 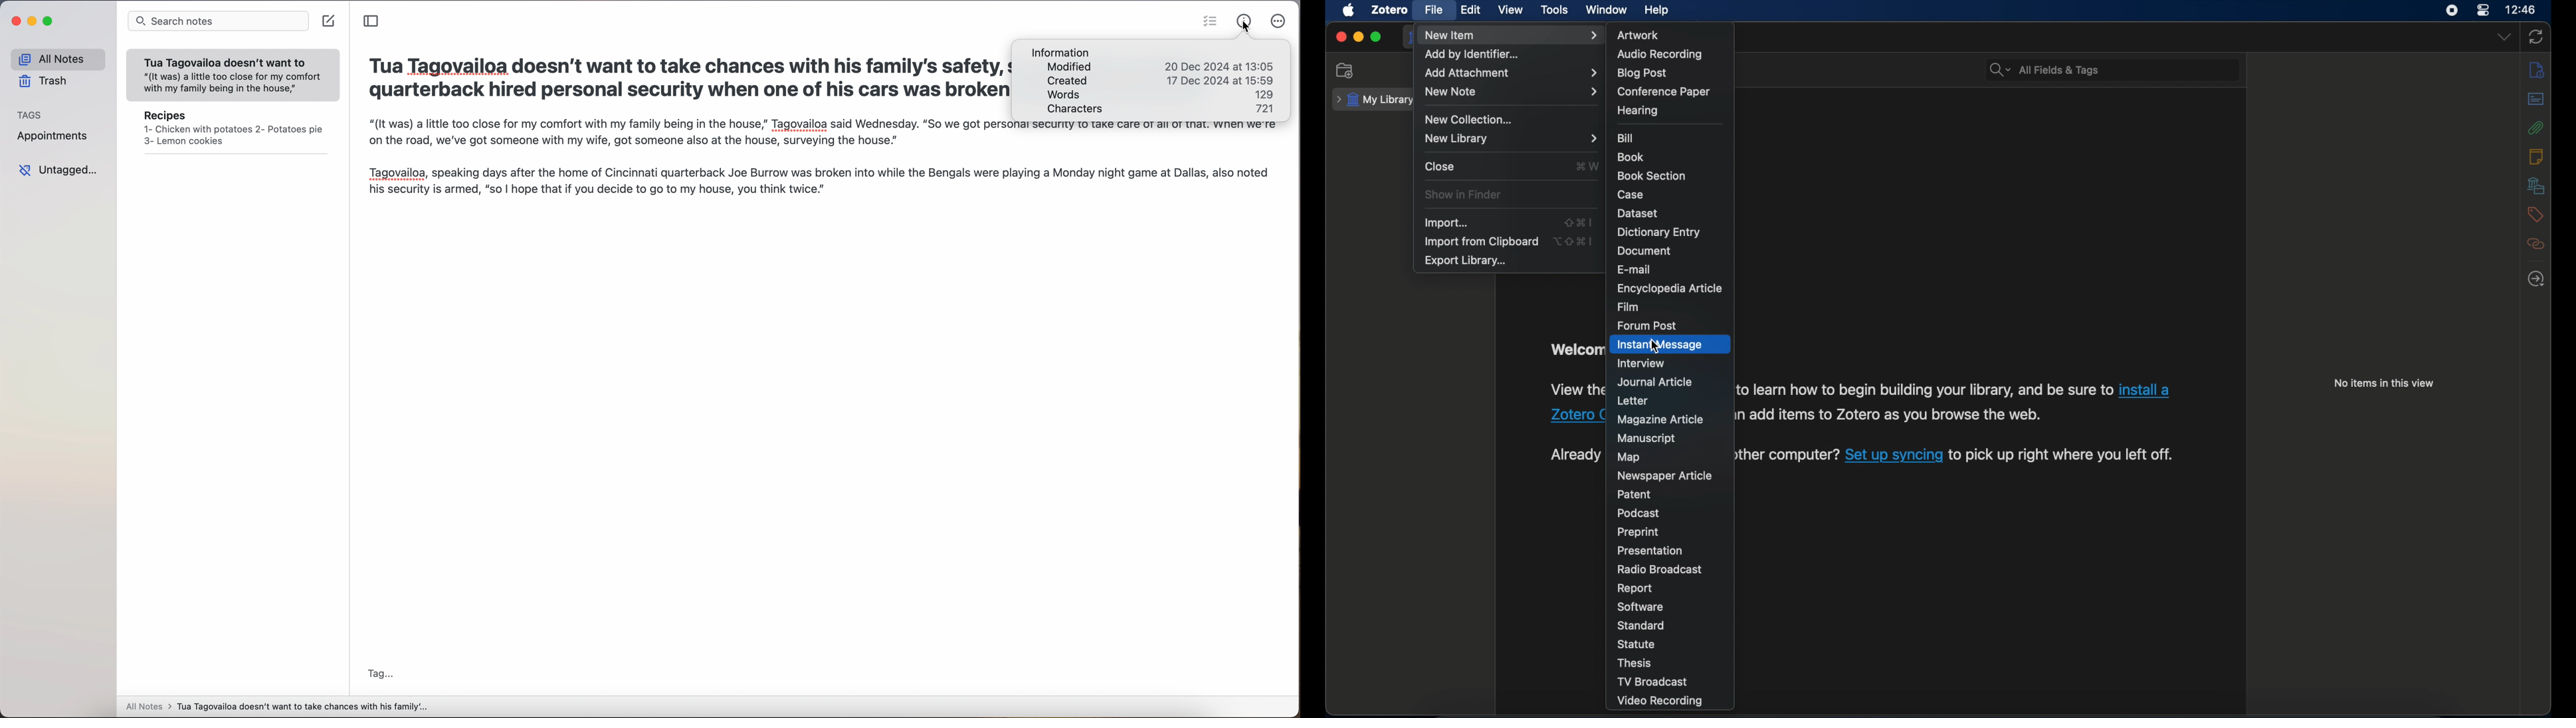 I want to click on view, so click(x=1510, y=11).